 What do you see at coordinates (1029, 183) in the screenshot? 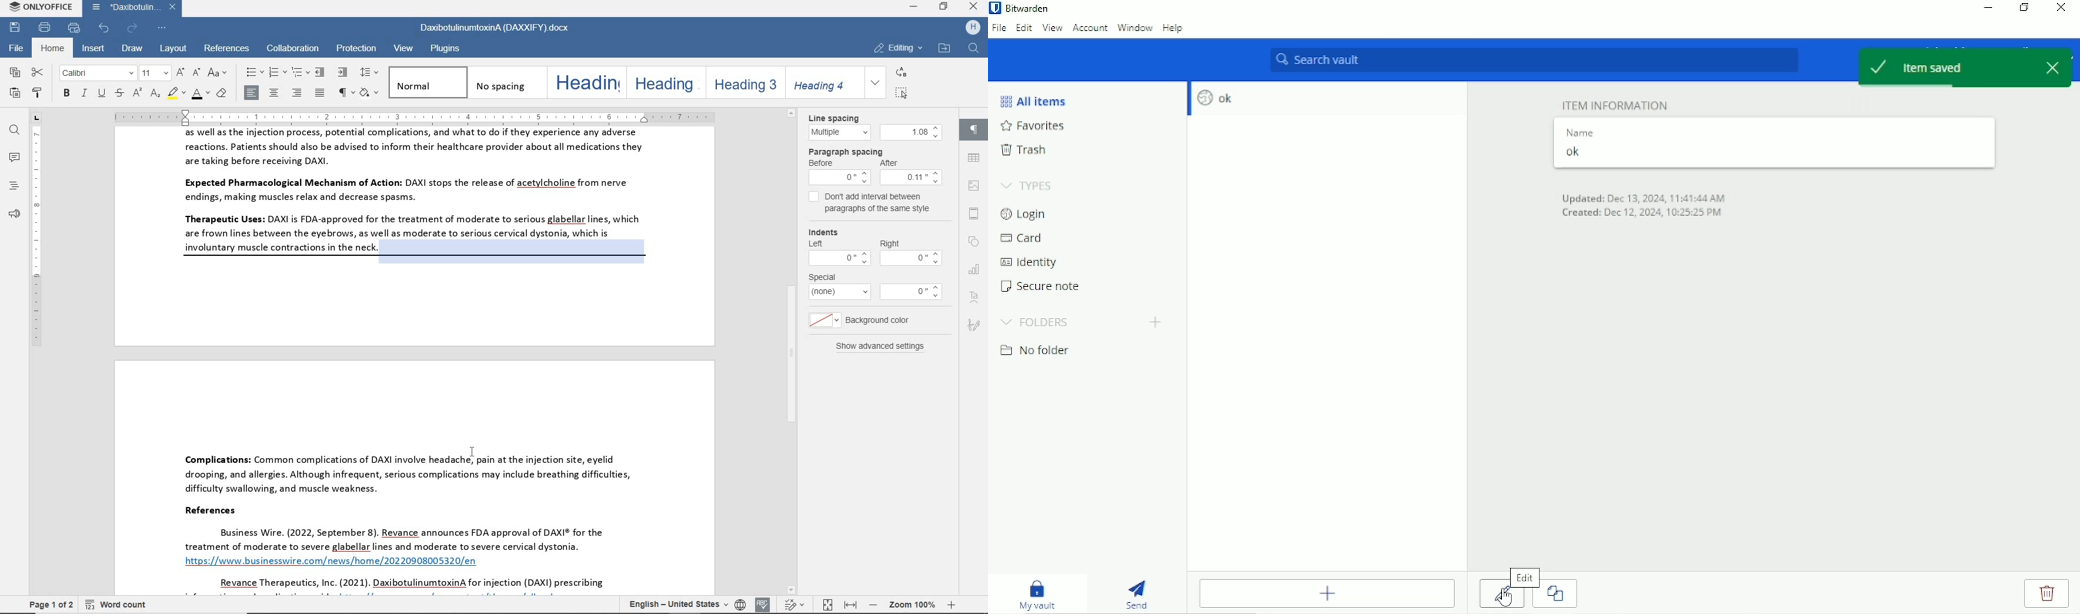
I see `Types` at bounding box center [1029, 183].